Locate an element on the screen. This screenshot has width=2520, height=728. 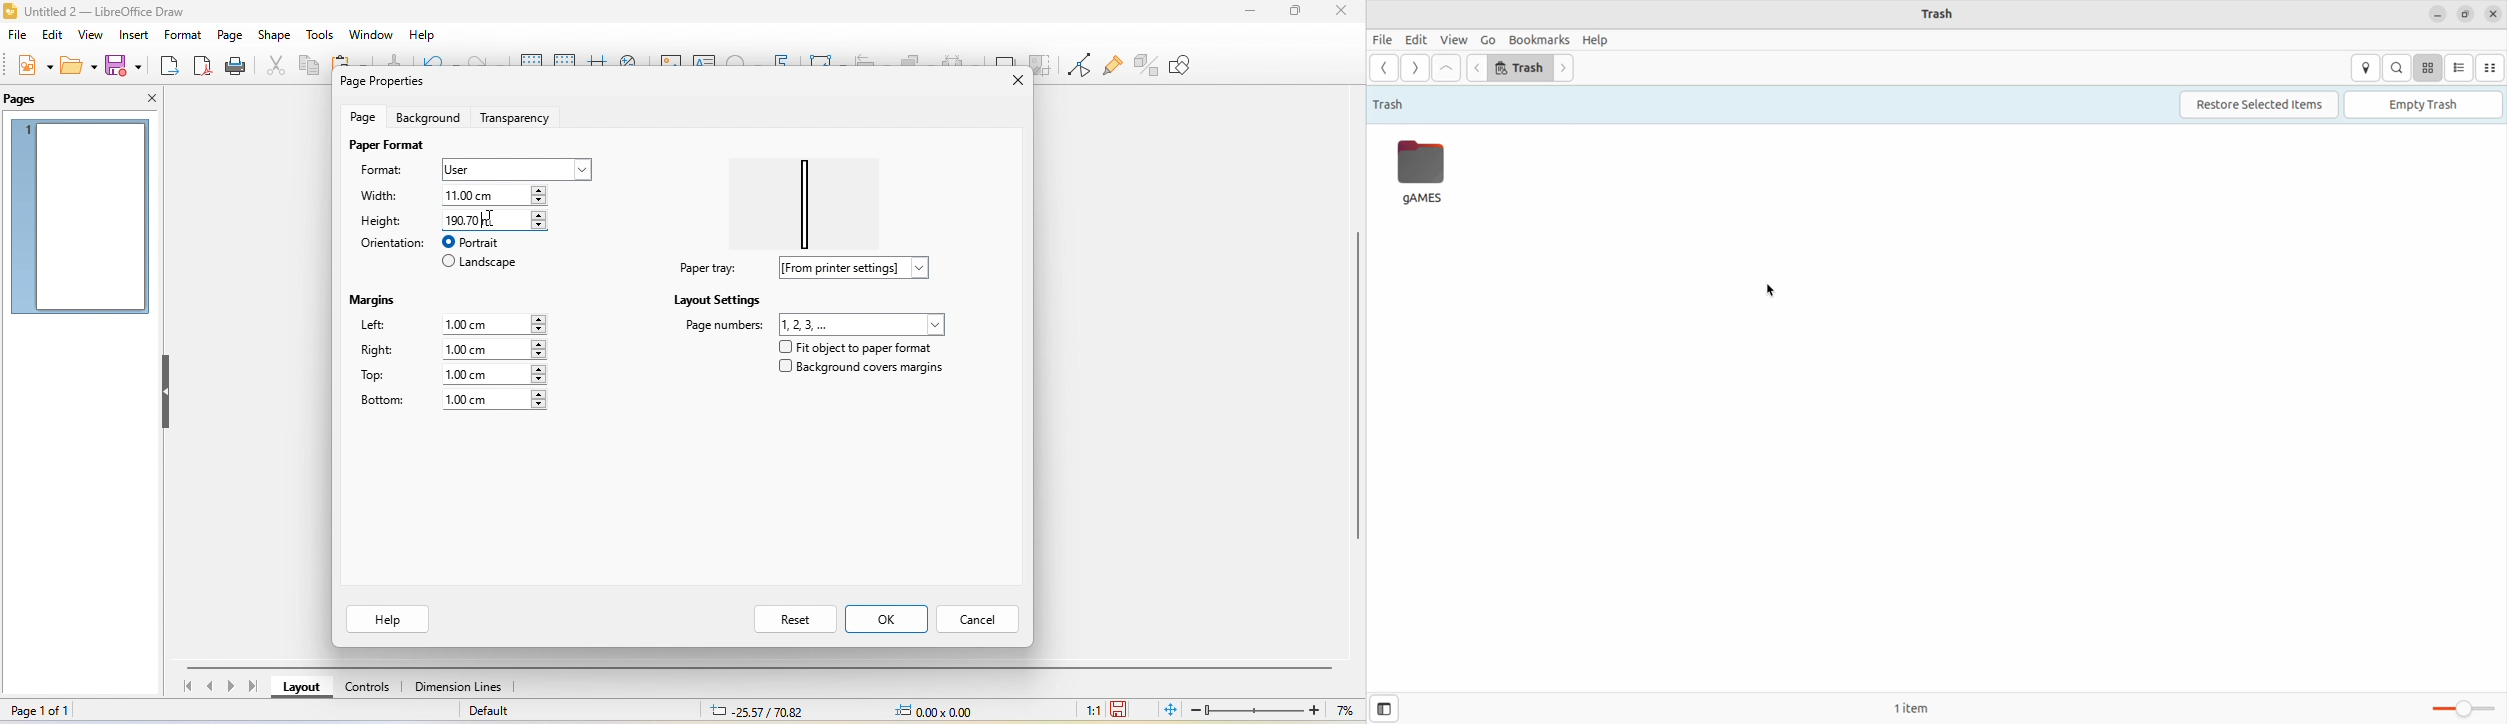
maximize is located at coordinates (1294, 12).